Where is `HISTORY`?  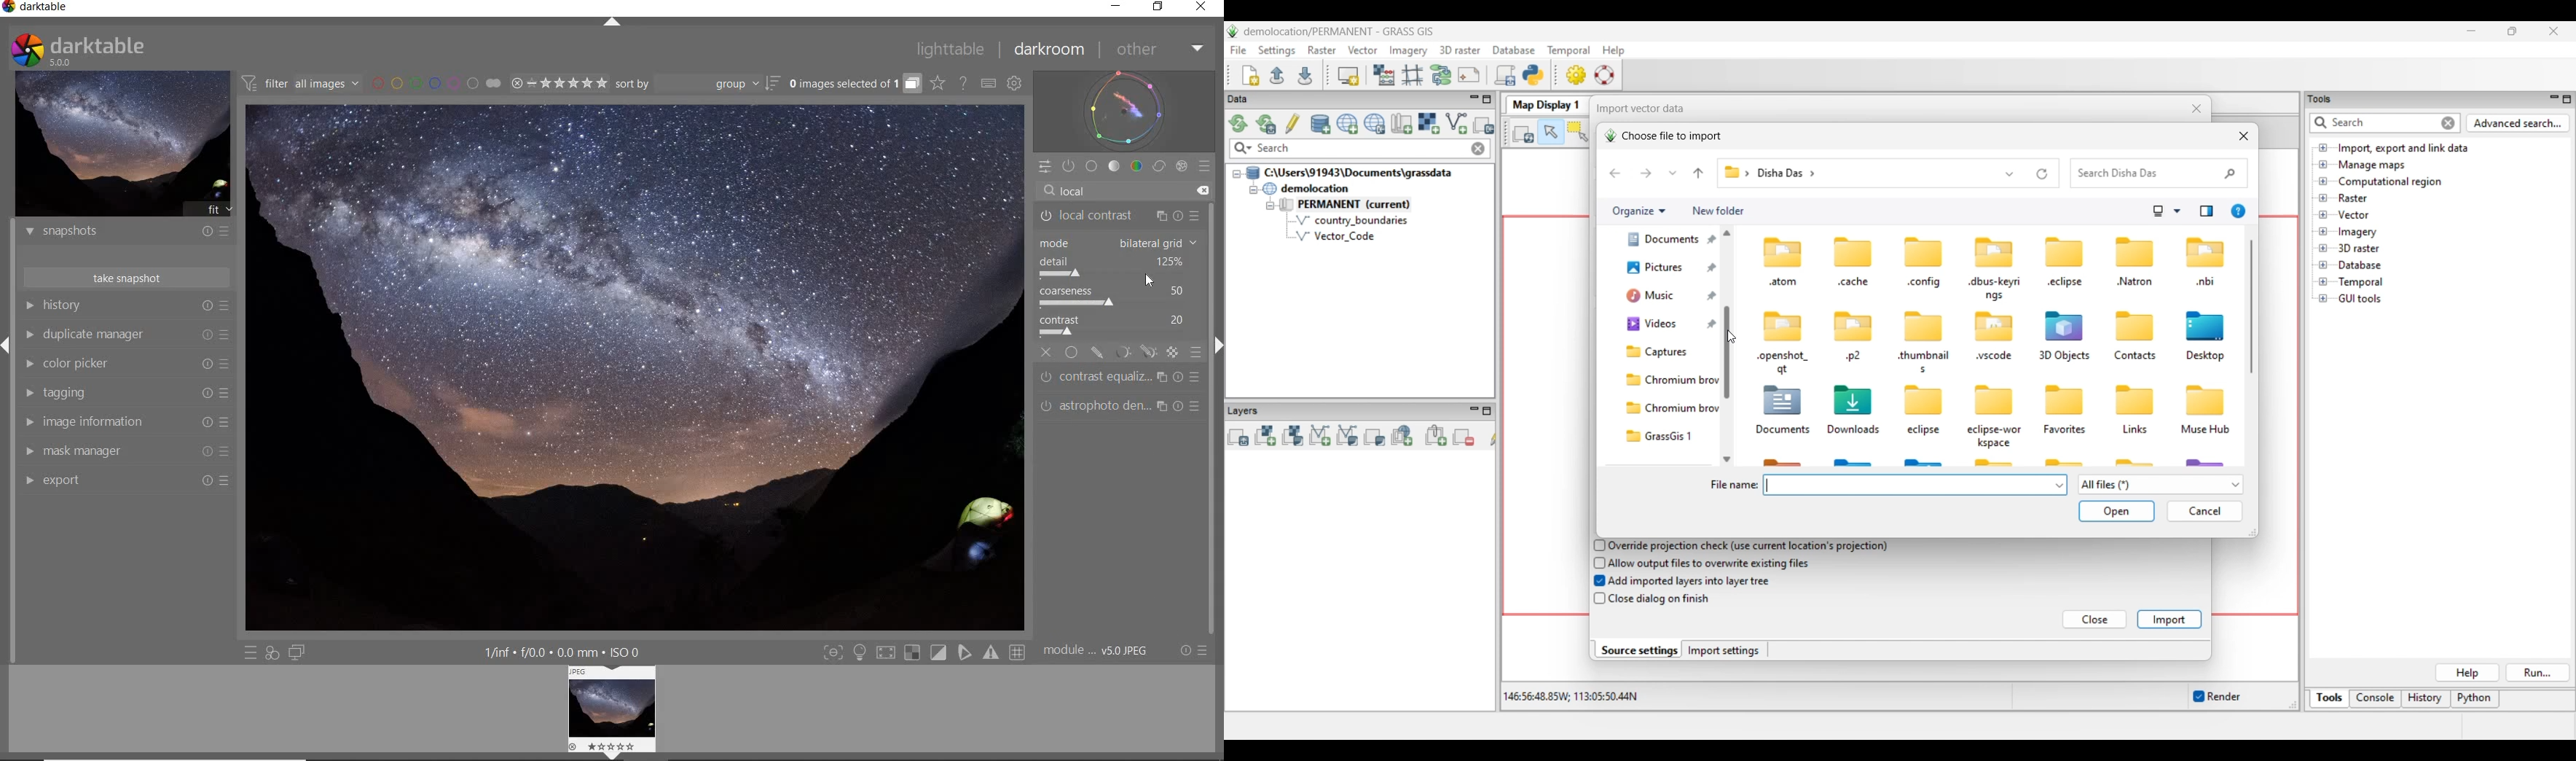
HISTORY is located at coordinates (29, 305).